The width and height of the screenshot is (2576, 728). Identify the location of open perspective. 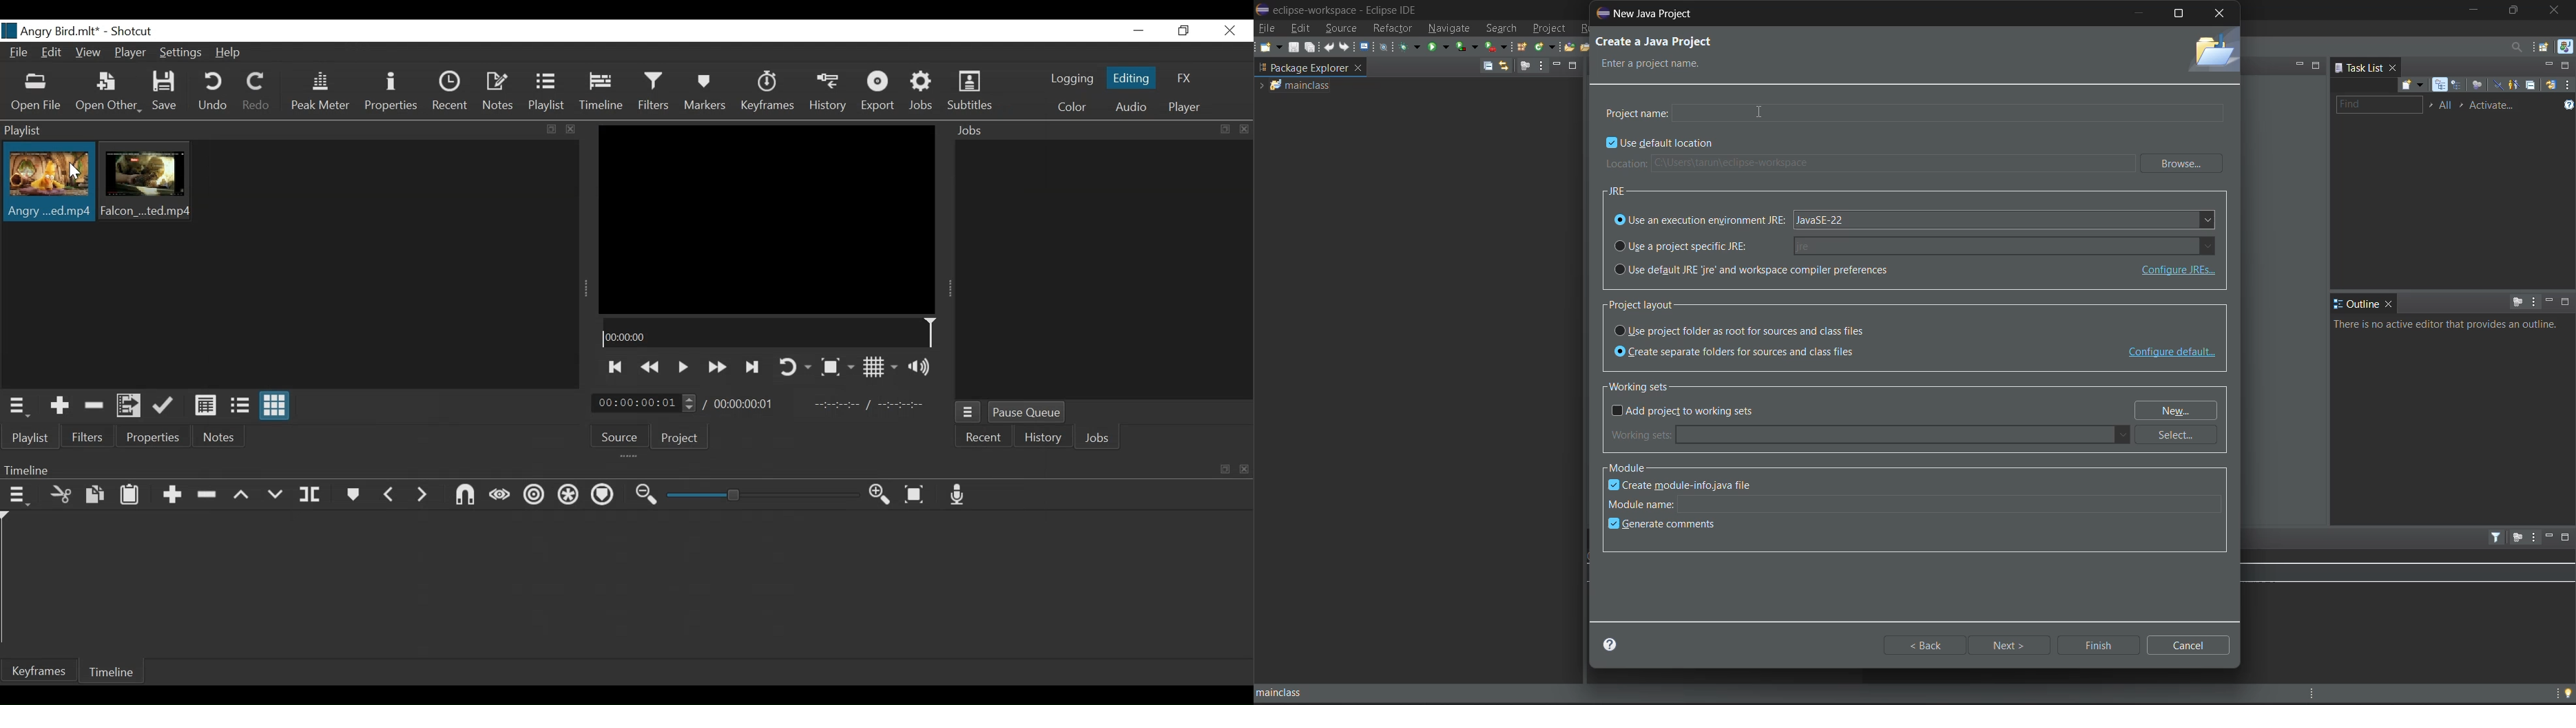
(2542, 47).